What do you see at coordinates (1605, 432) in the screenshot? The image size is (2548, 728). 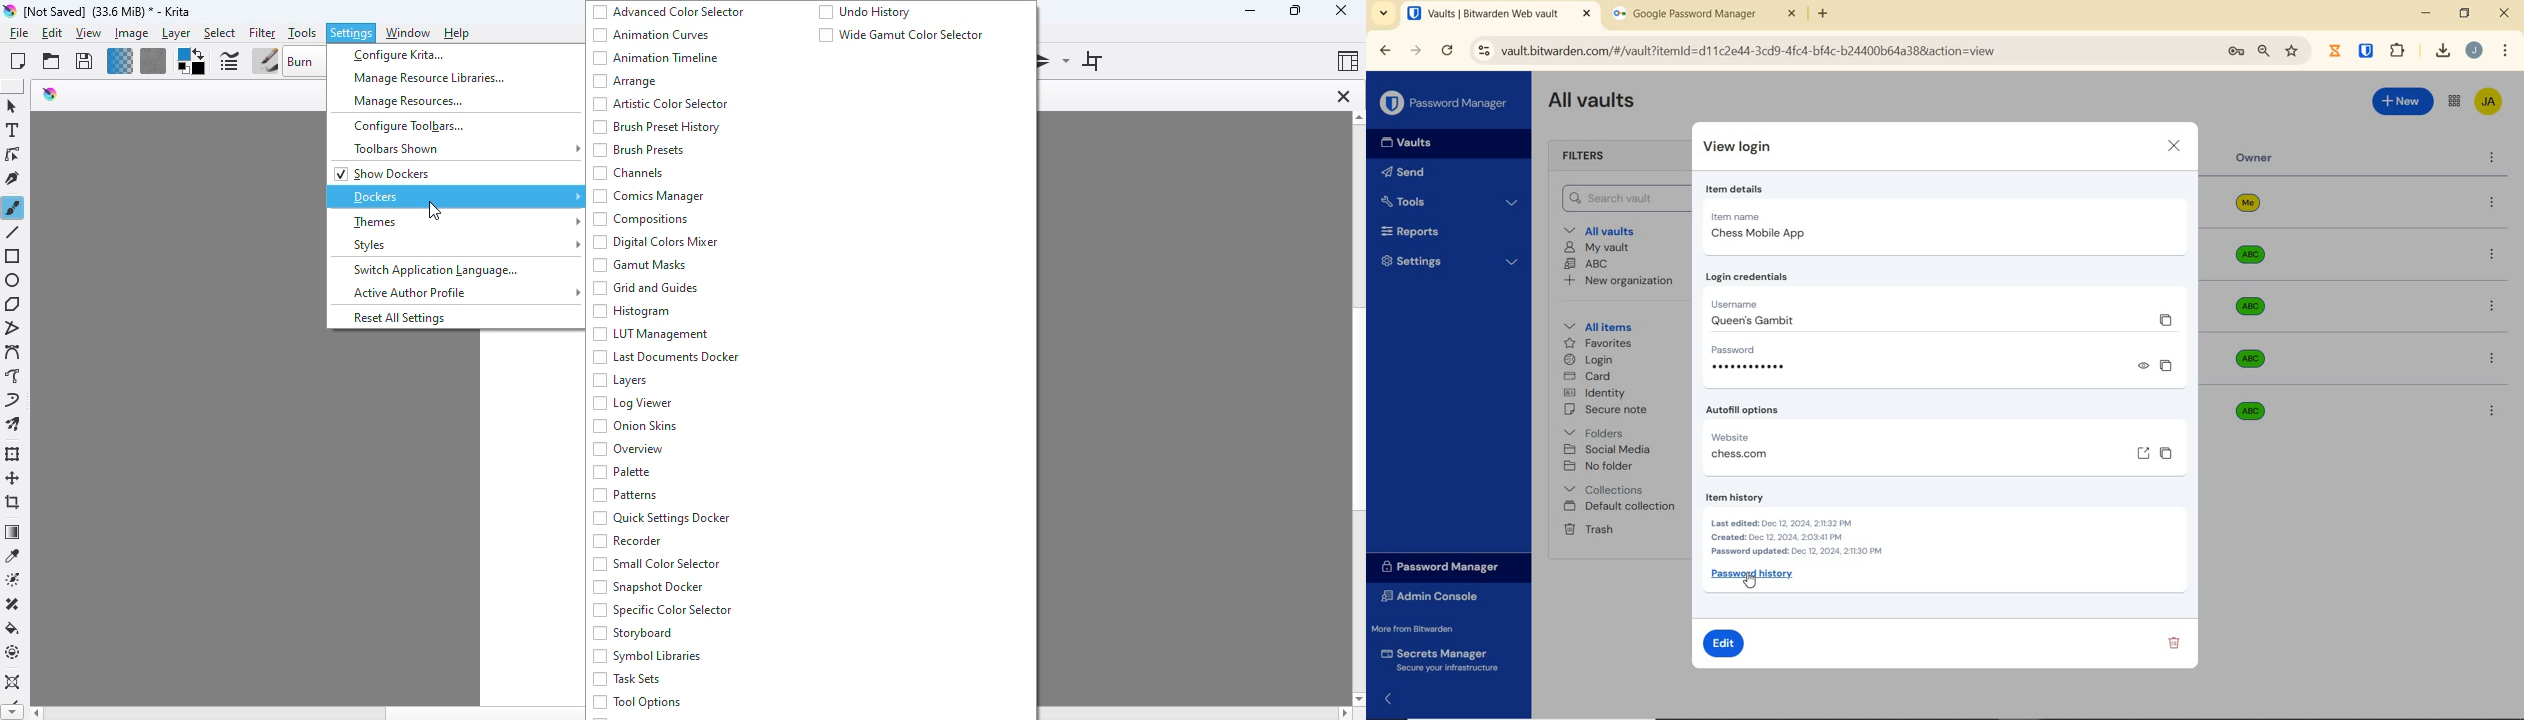 I see `folders` at bounding box center [1605, 432].